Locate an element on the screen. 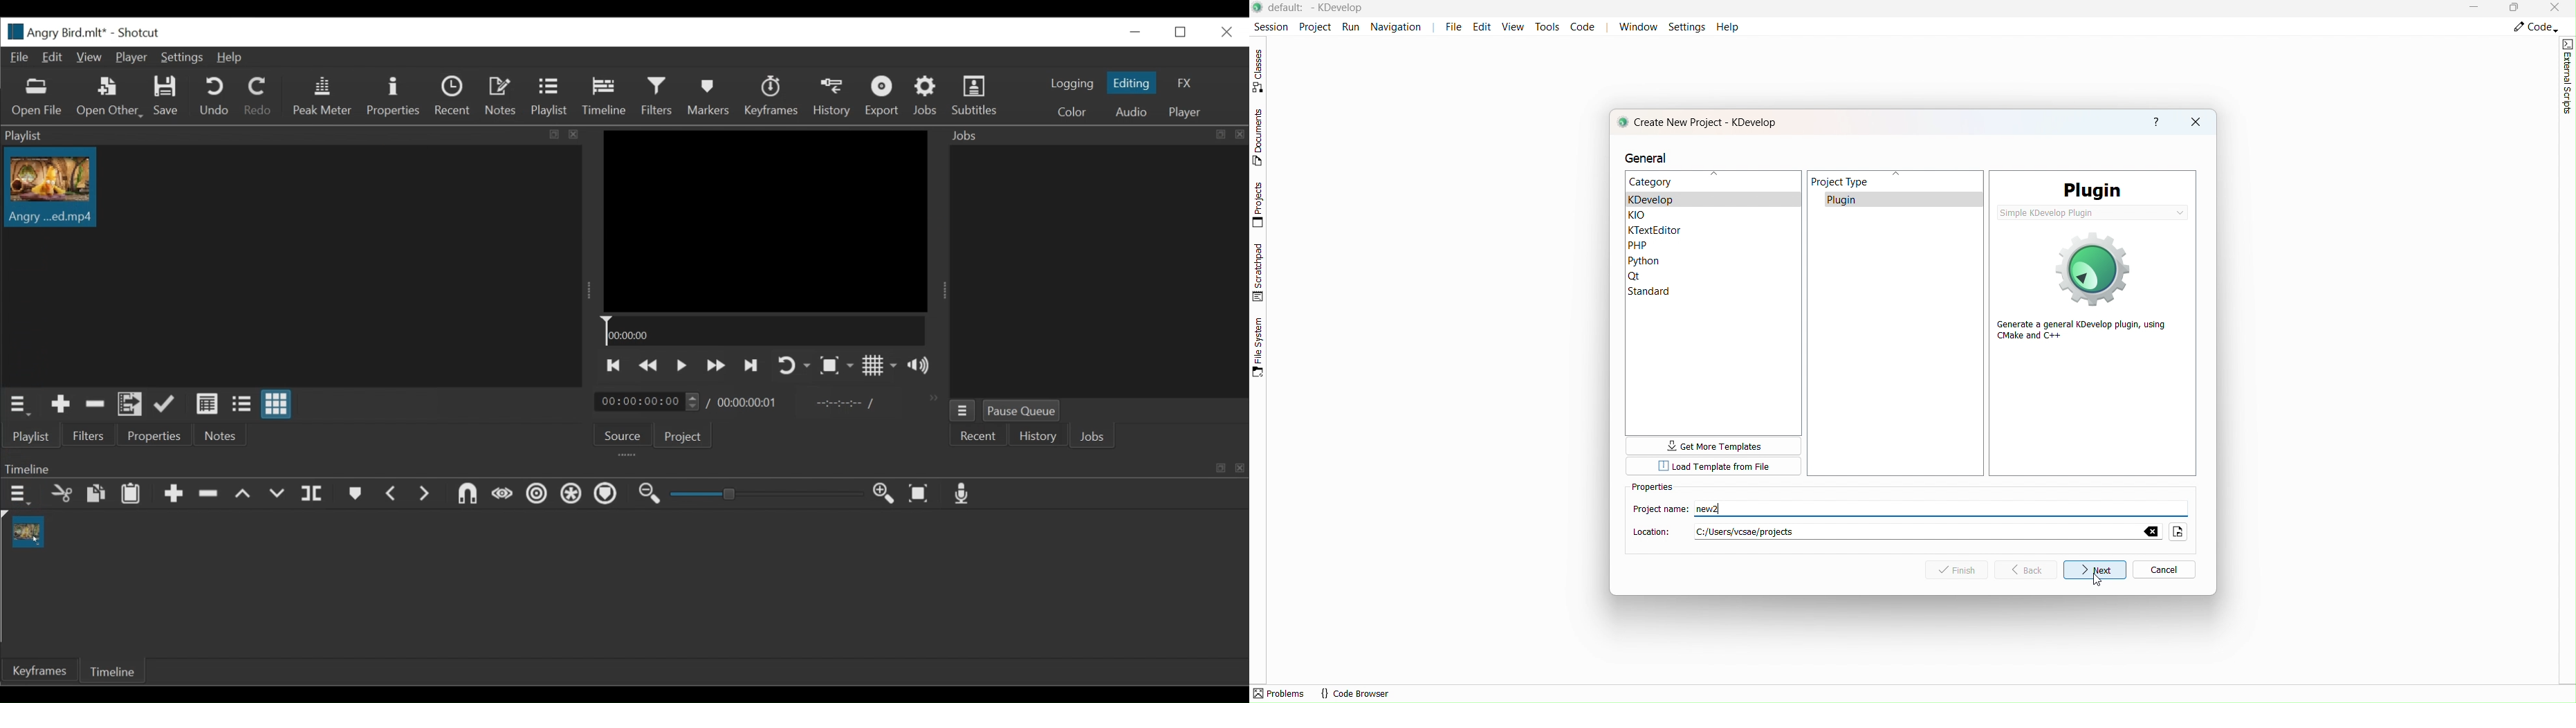 This screenshot has width=2576, height=728. Notes is located at coordinates (501, 96).